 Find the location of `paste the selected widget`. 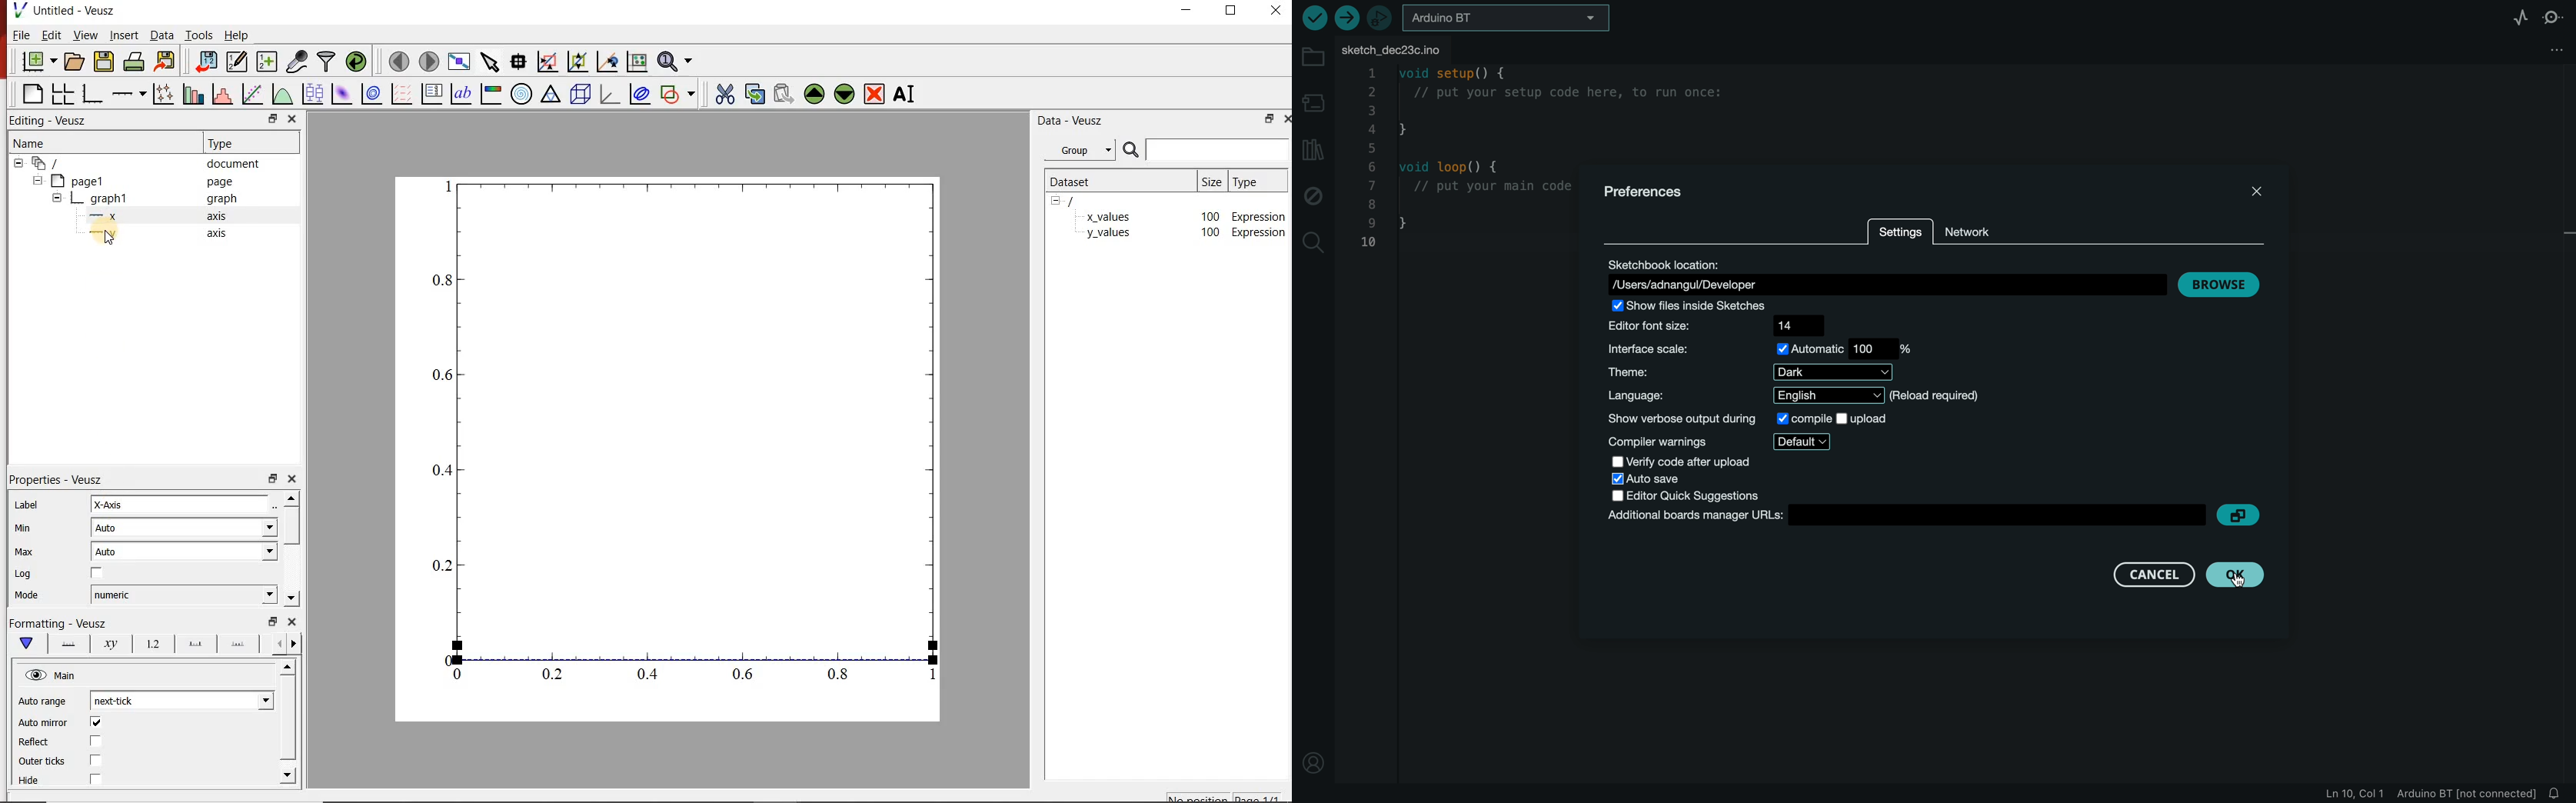

paste the selected widget is located at coordinates (781, 96).